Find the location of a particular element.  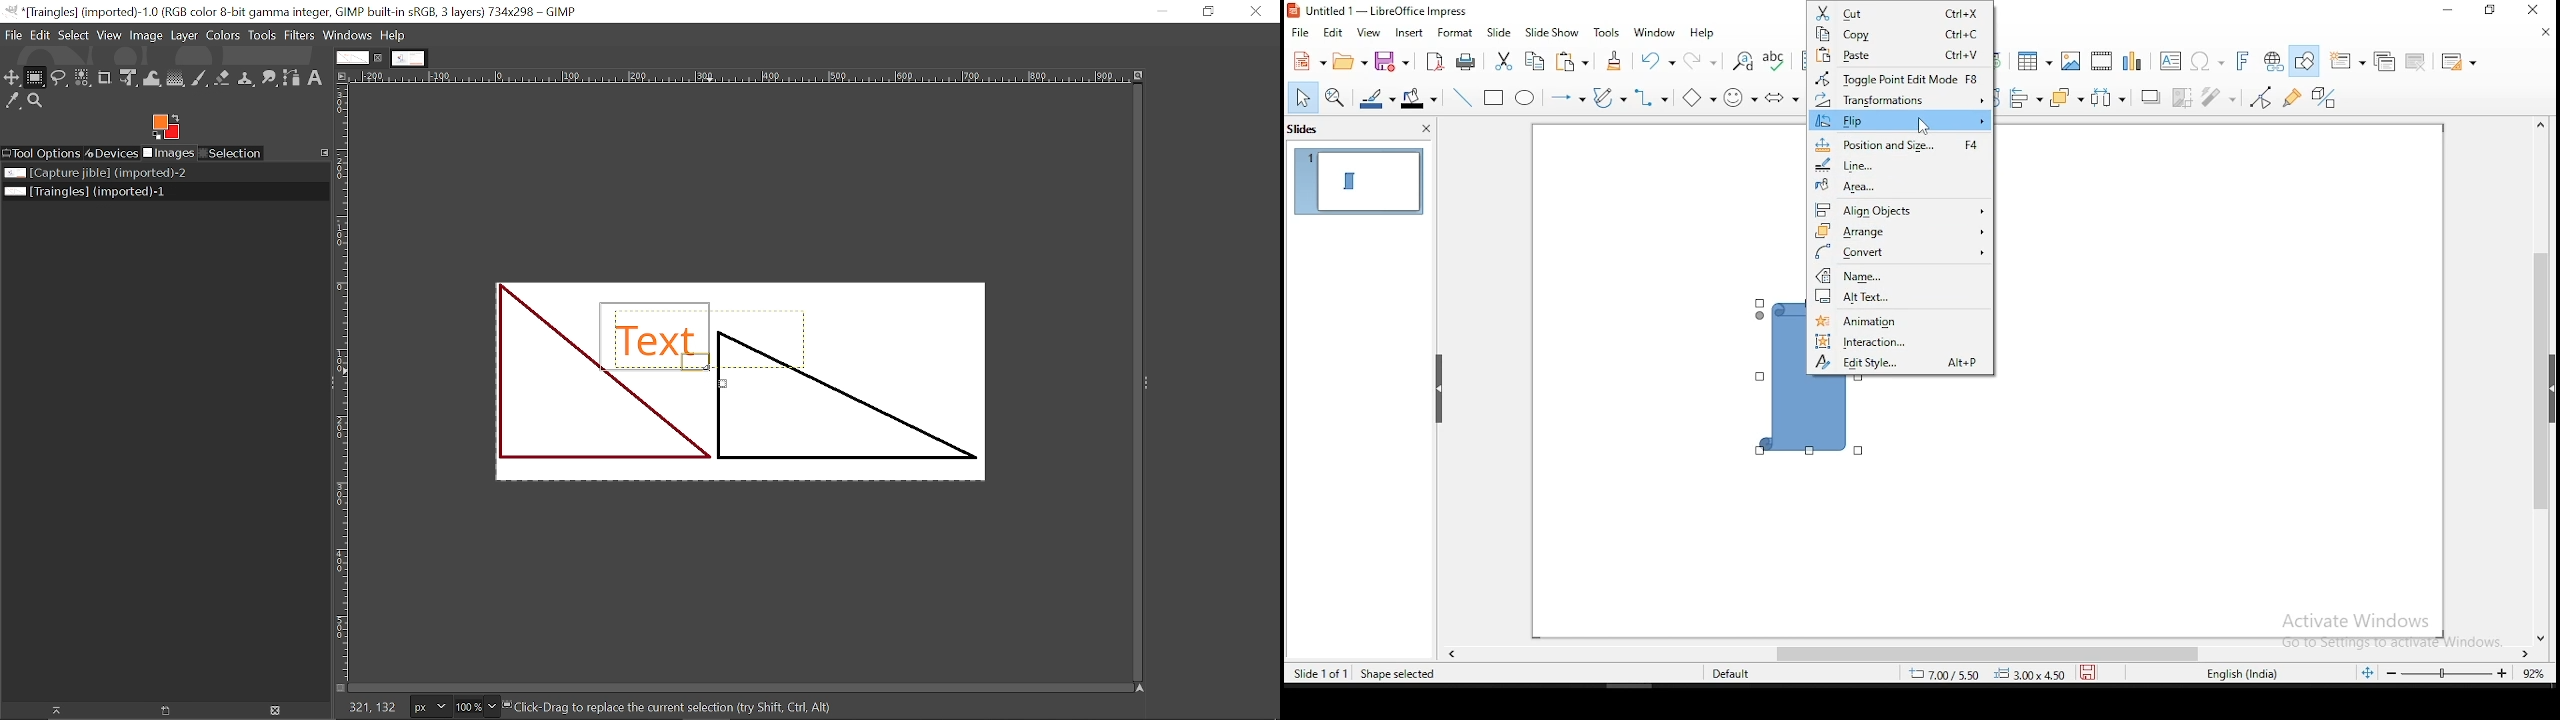

expand is located at coordinates (1145, 380).